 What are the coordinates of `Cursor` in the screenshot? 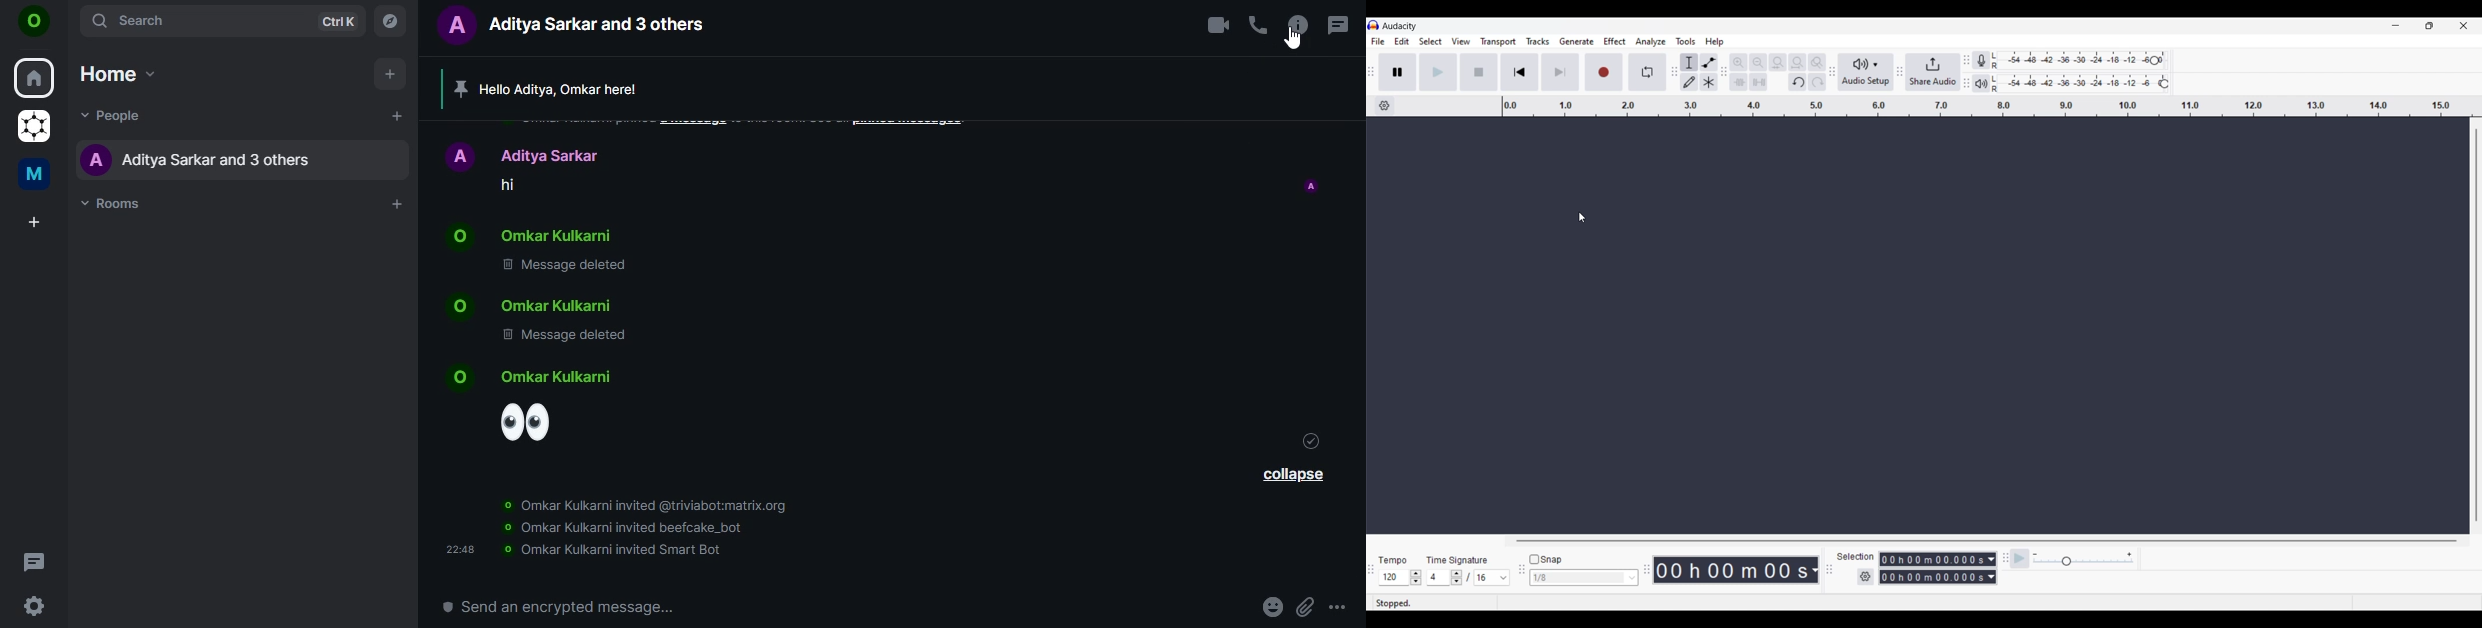 It's located at (1582, 217).